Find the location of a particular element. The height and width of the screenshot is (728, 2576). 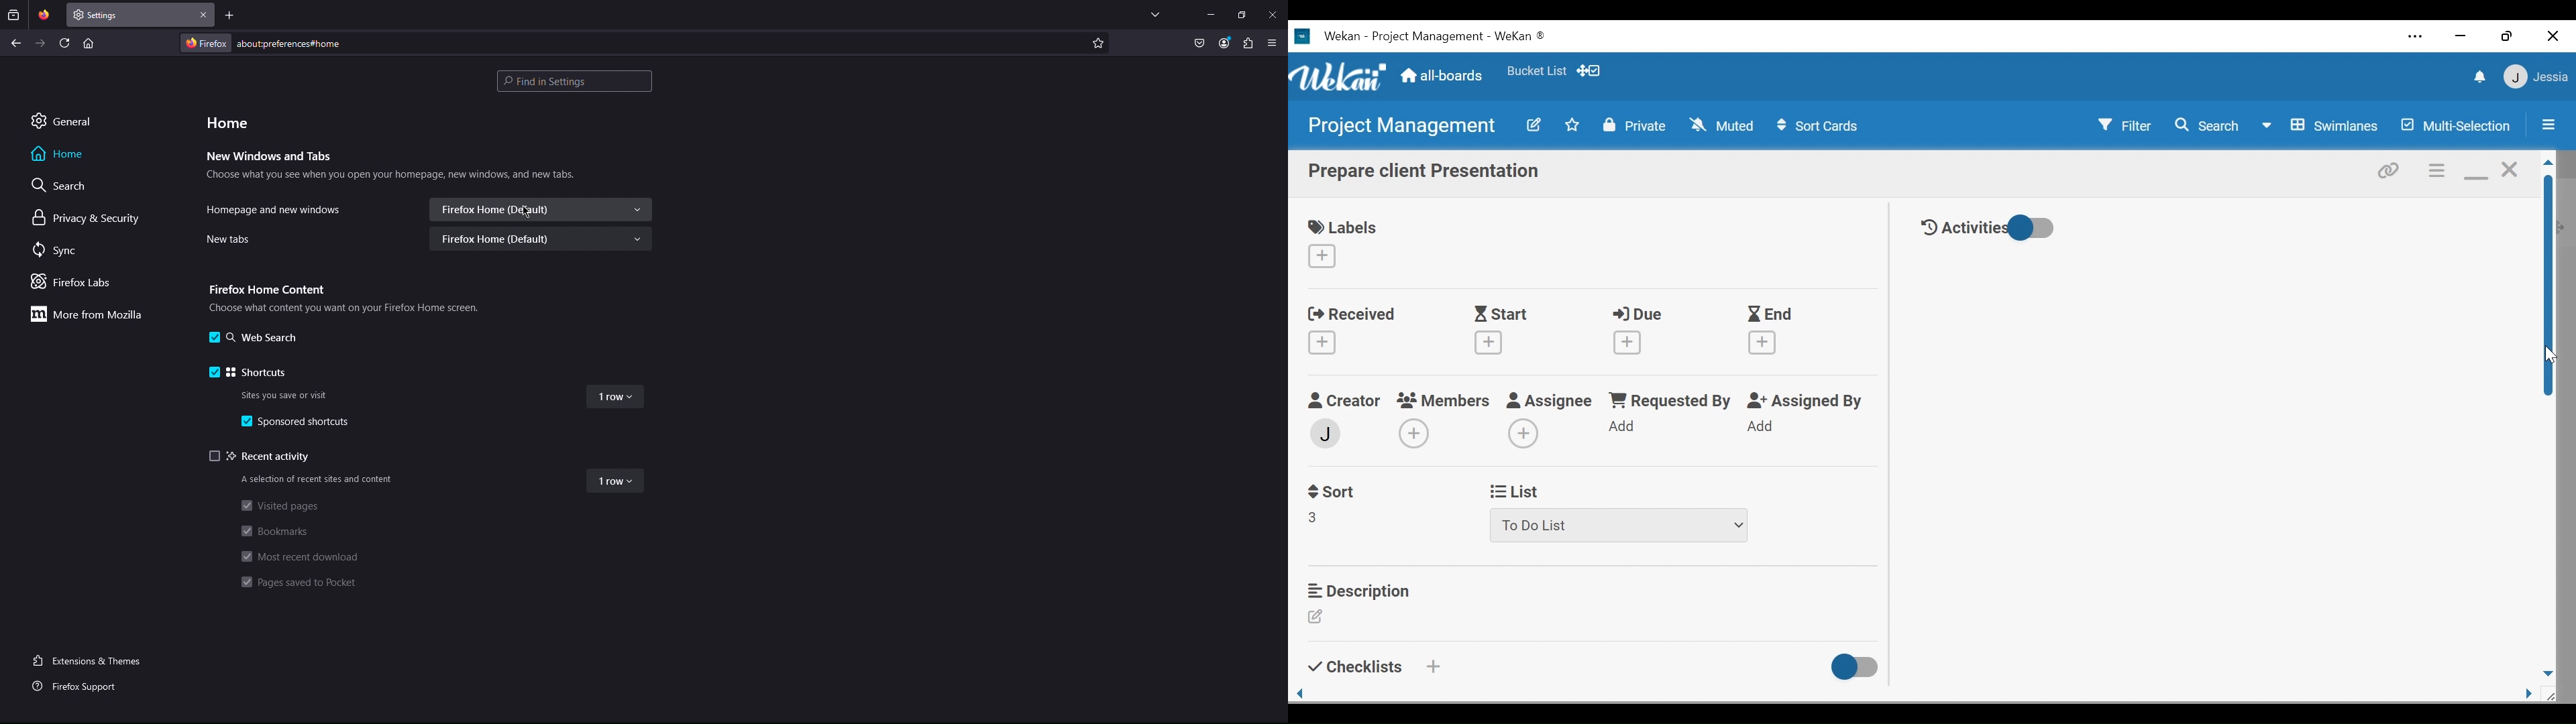

Checklists is located at coordinates (1360, 666).